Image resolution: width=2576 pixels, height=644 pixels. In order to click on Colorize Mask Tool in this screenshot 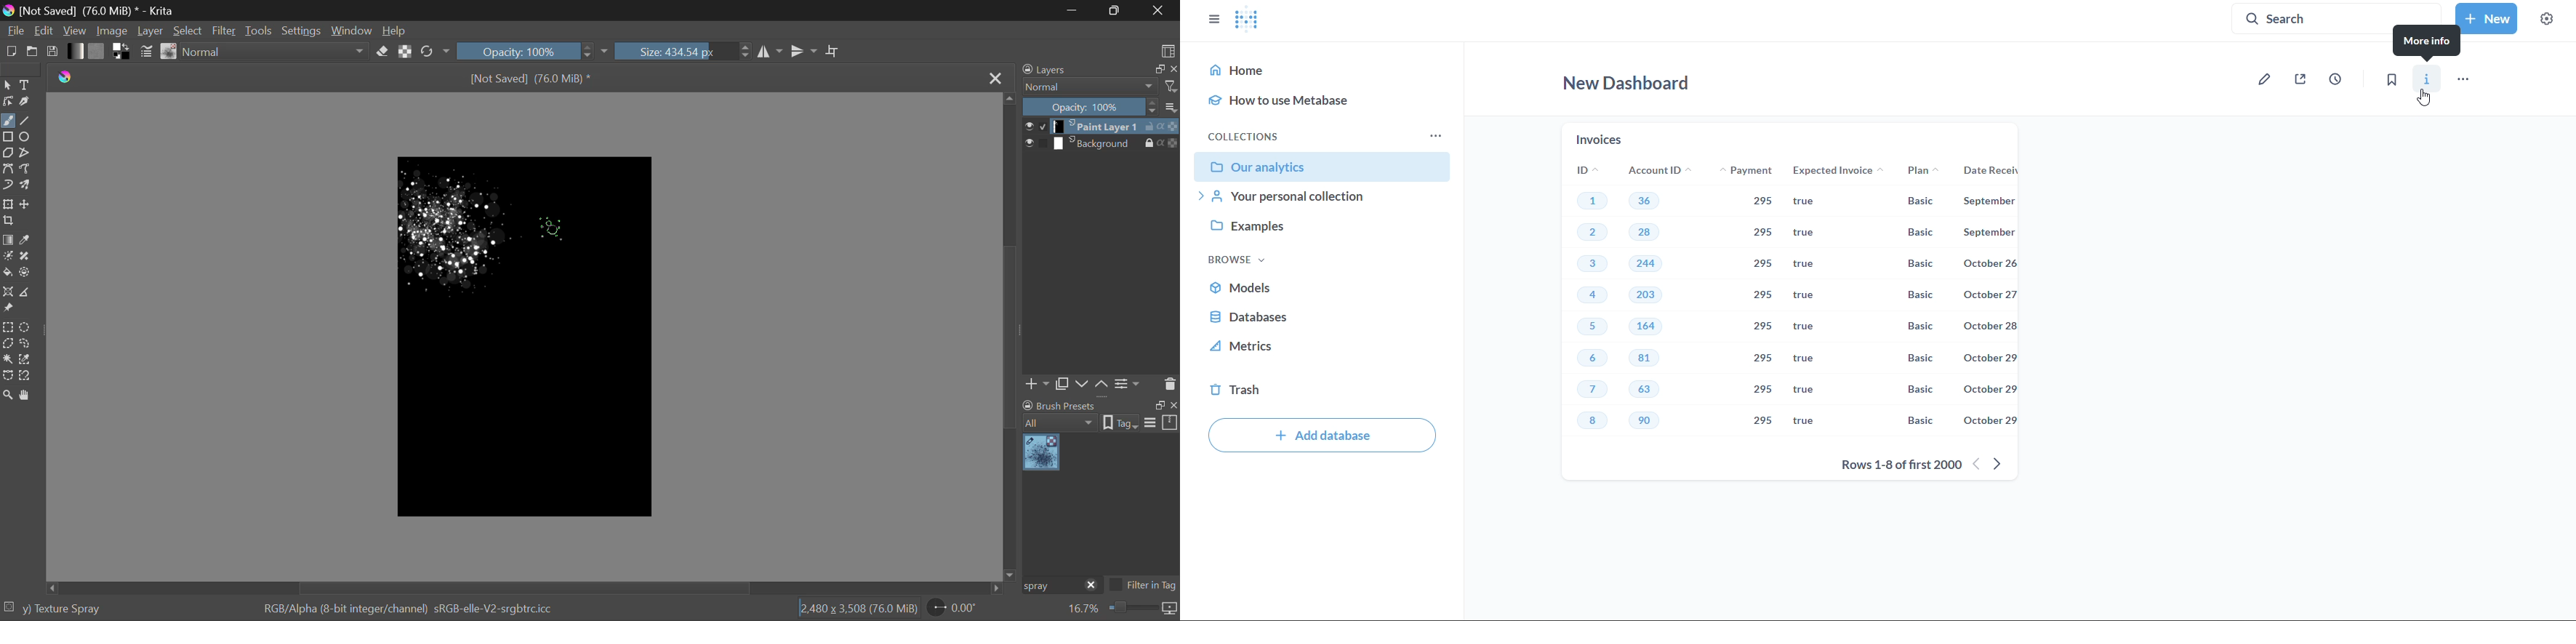, I will do `click(8, 257)`.